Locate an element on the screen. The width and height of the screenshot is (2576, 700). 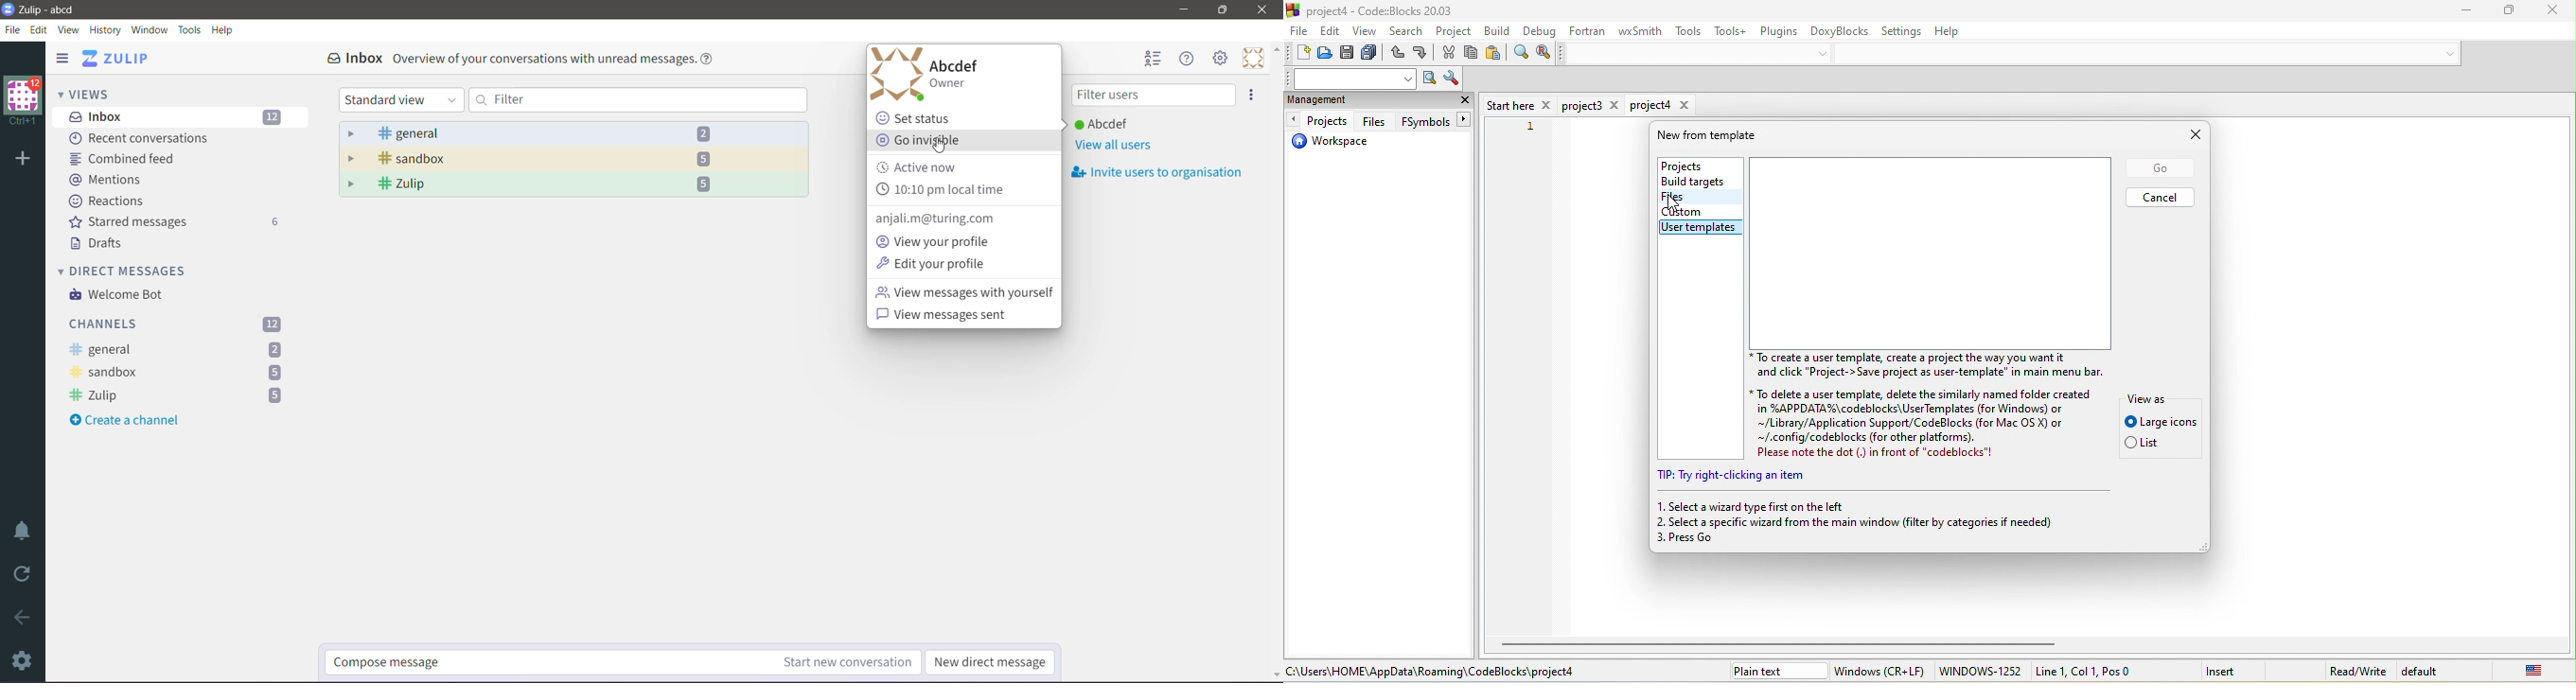
view as is located at coordinates (2153, 396).